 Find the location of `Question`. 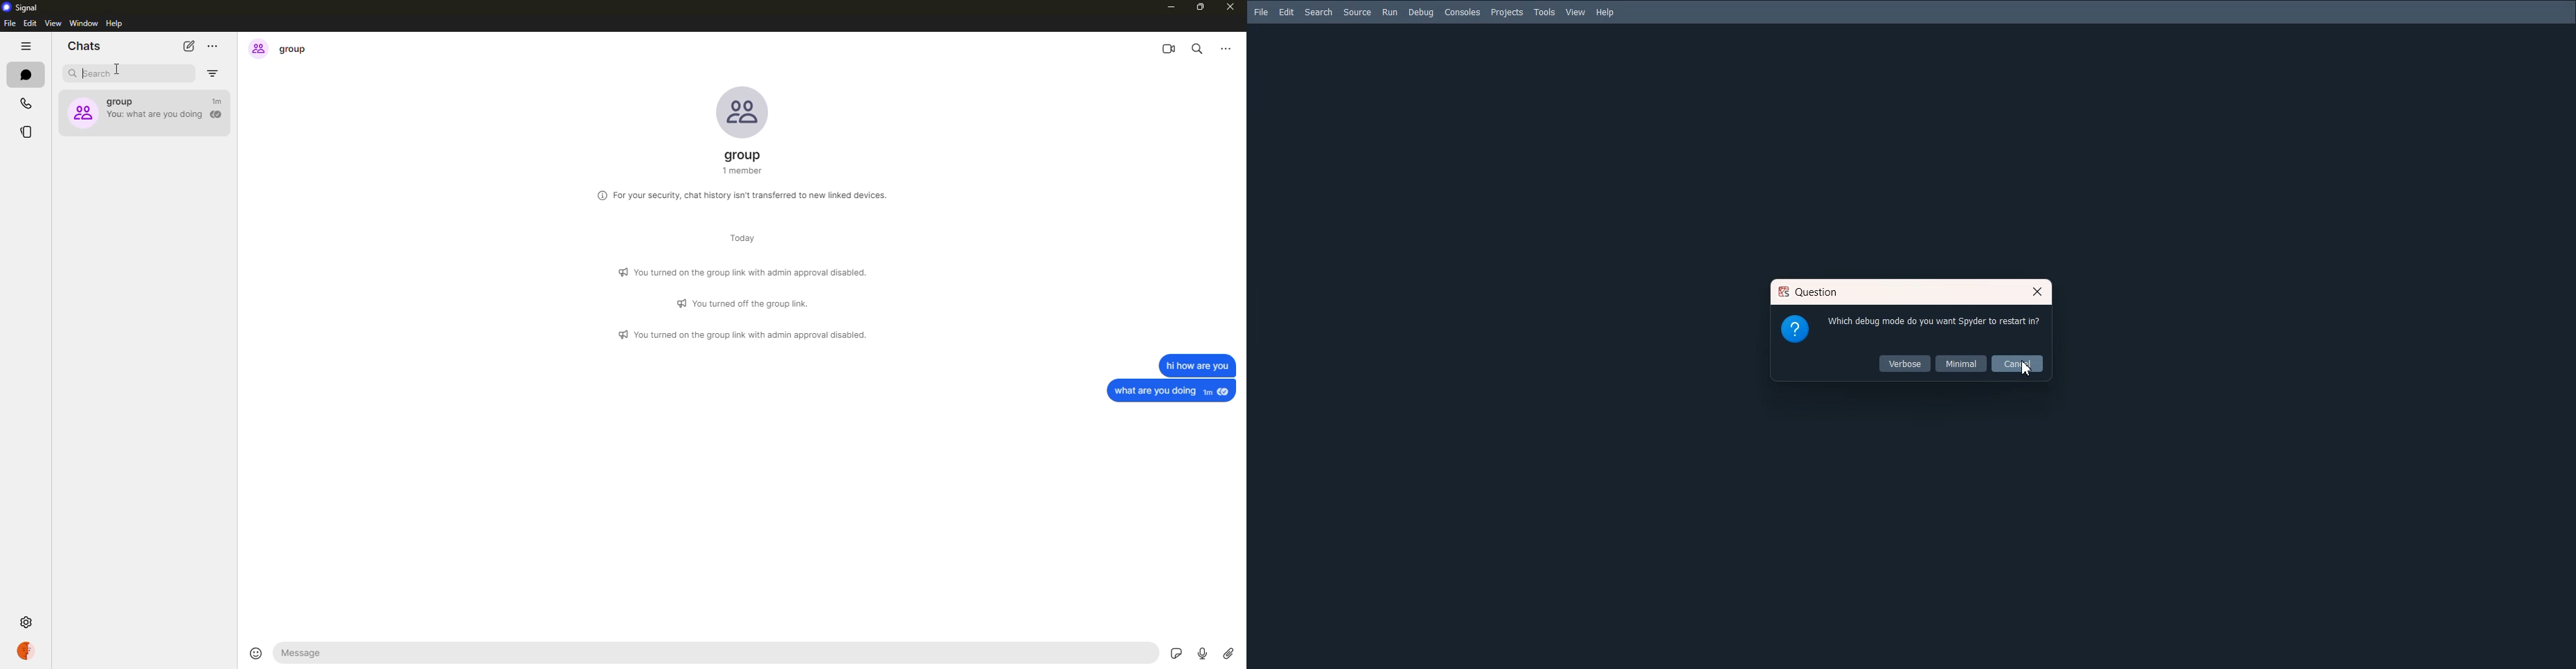

Question is located at coordinates (1820, 292).